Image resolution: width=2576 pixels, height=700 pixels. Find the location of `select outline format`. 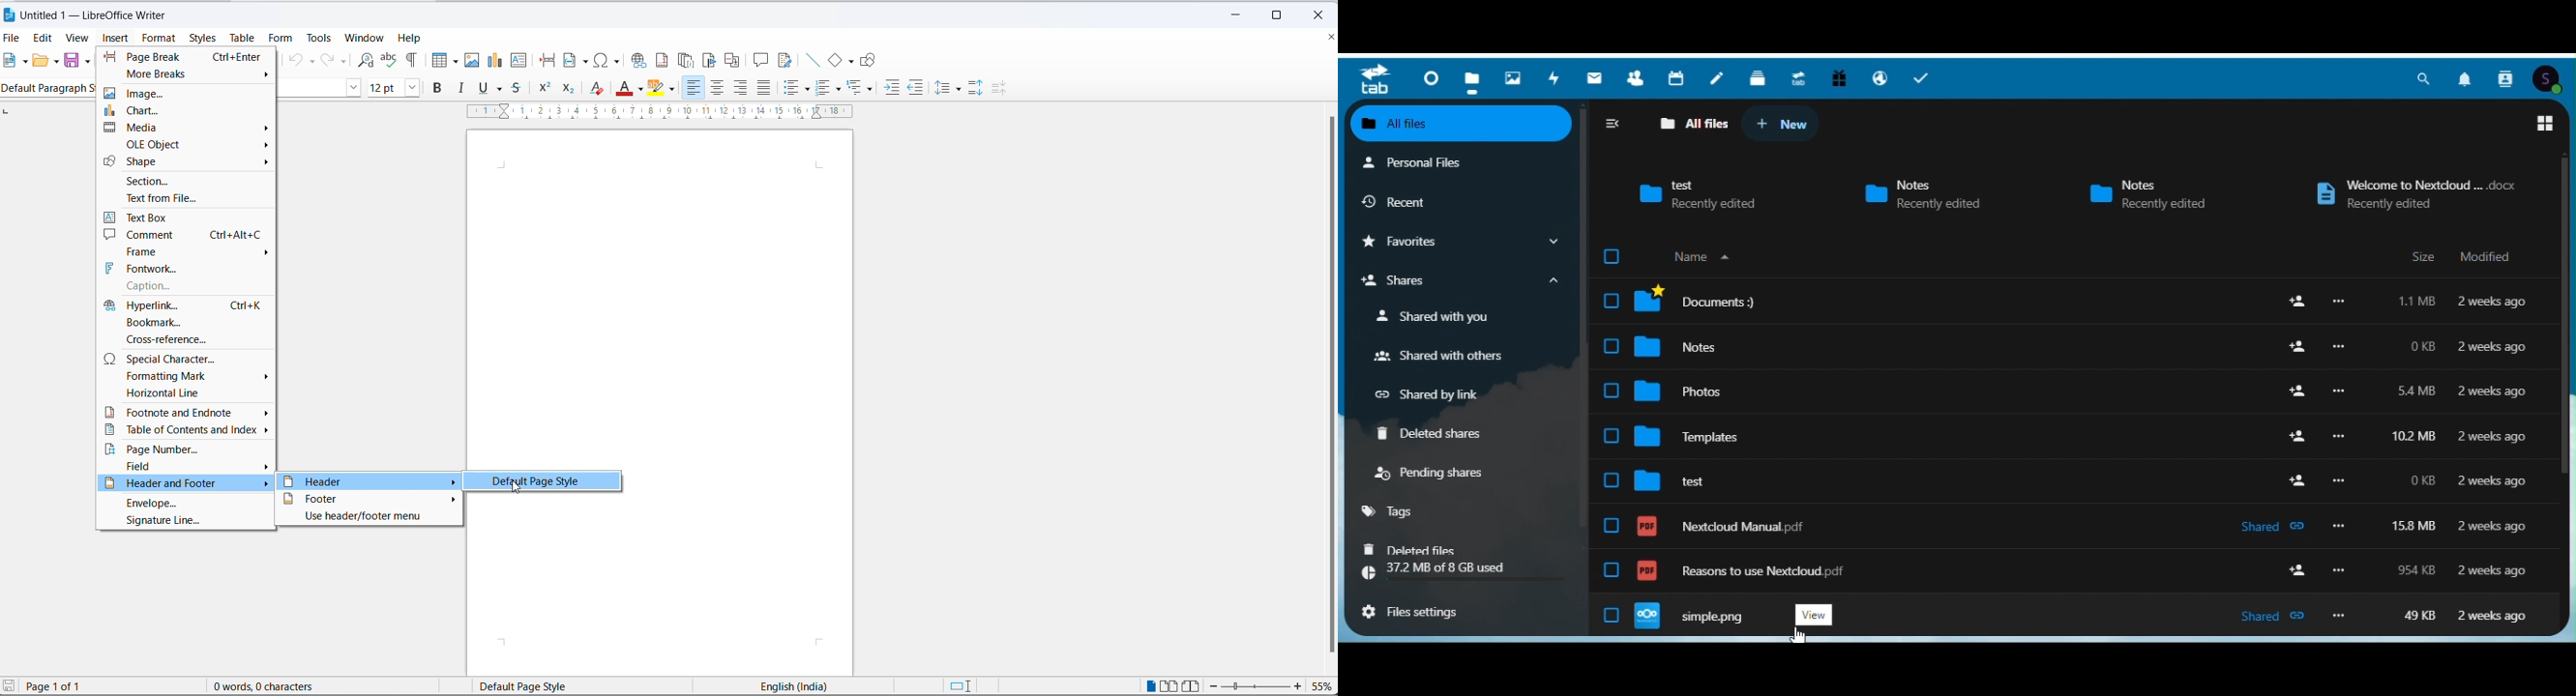

select outline format is located at coordinates (862, 89).